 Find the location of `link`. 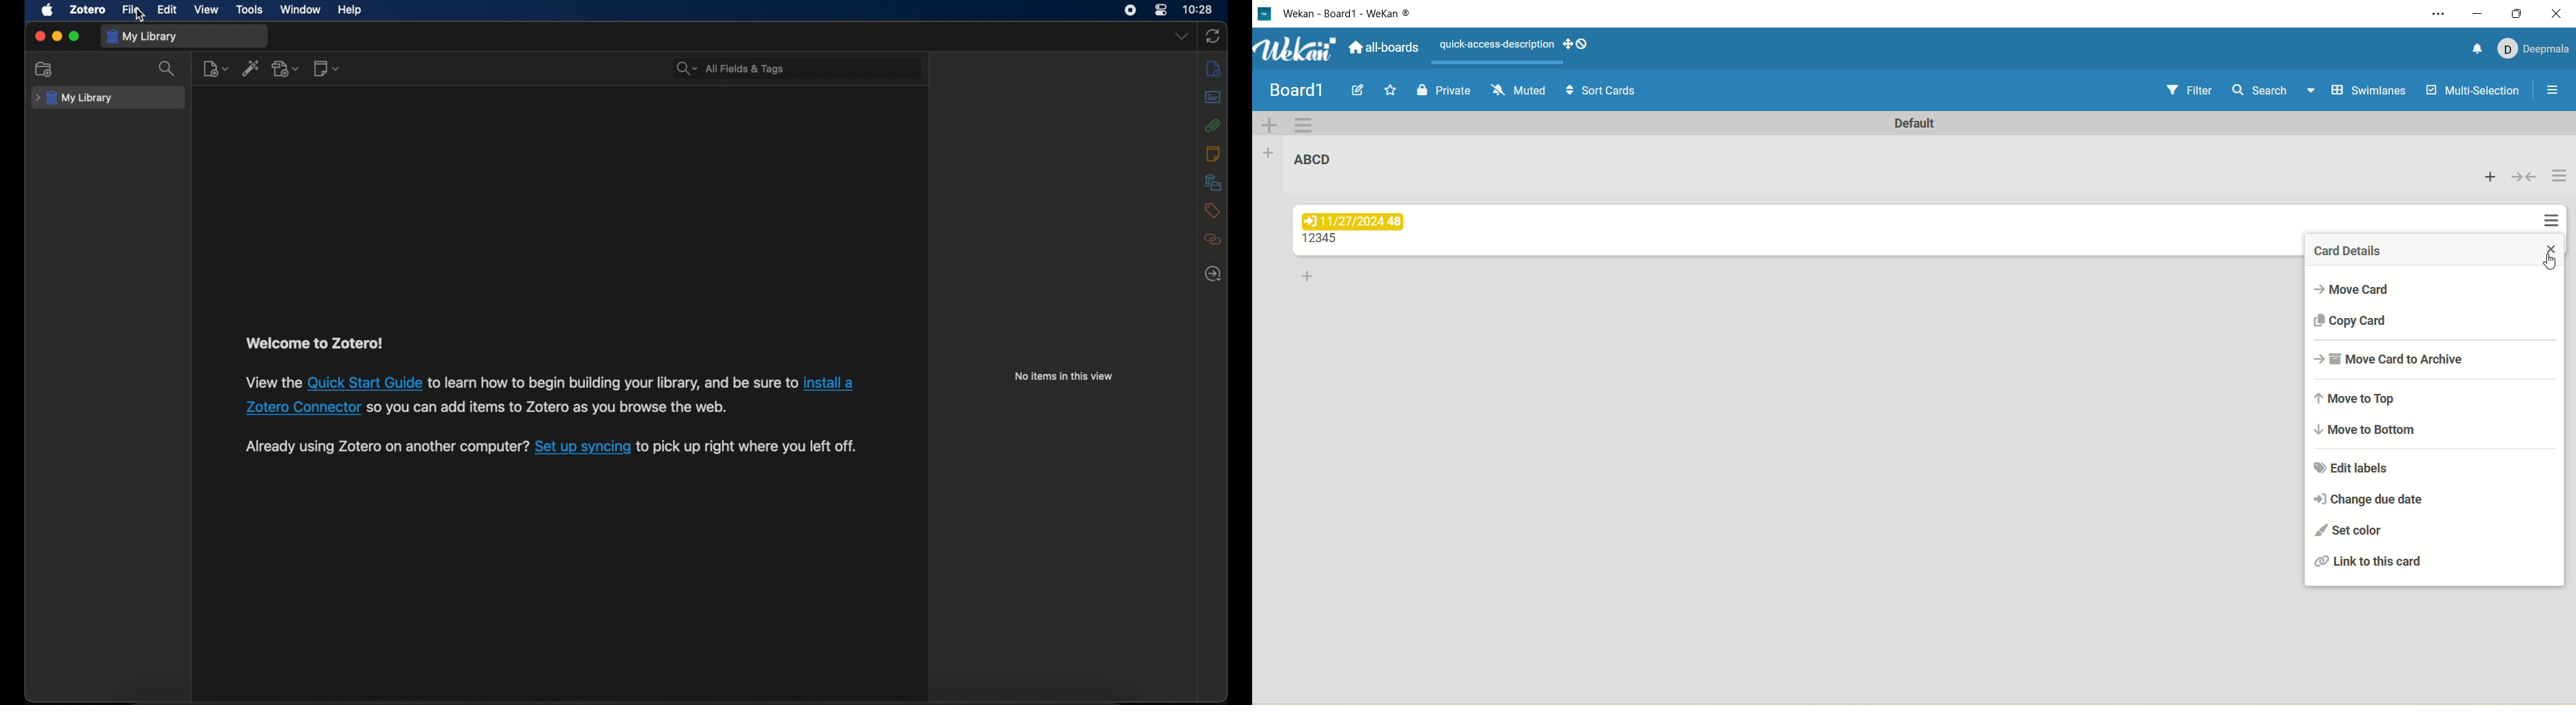

link is located at coordinates (829, 383).